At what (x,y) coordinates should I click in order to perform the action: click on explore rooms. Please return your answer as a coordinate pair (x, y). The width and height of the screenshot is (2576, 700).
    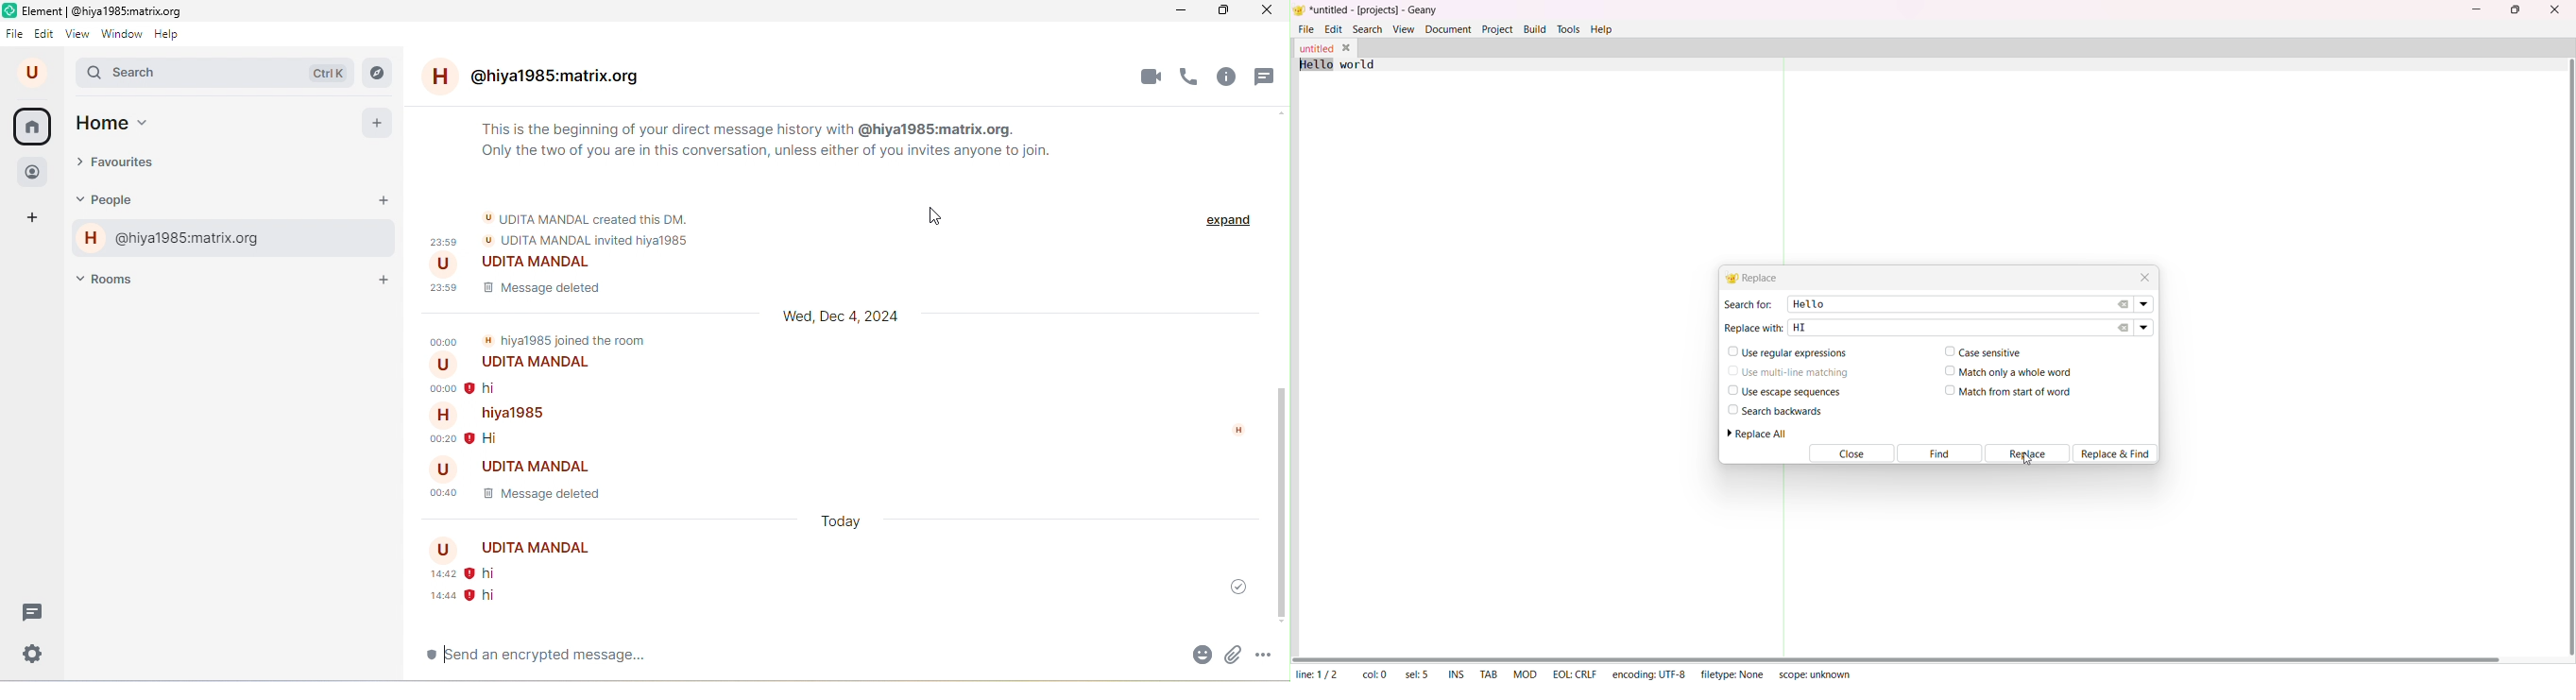
    Looking at the image, I should click on (378, 73).